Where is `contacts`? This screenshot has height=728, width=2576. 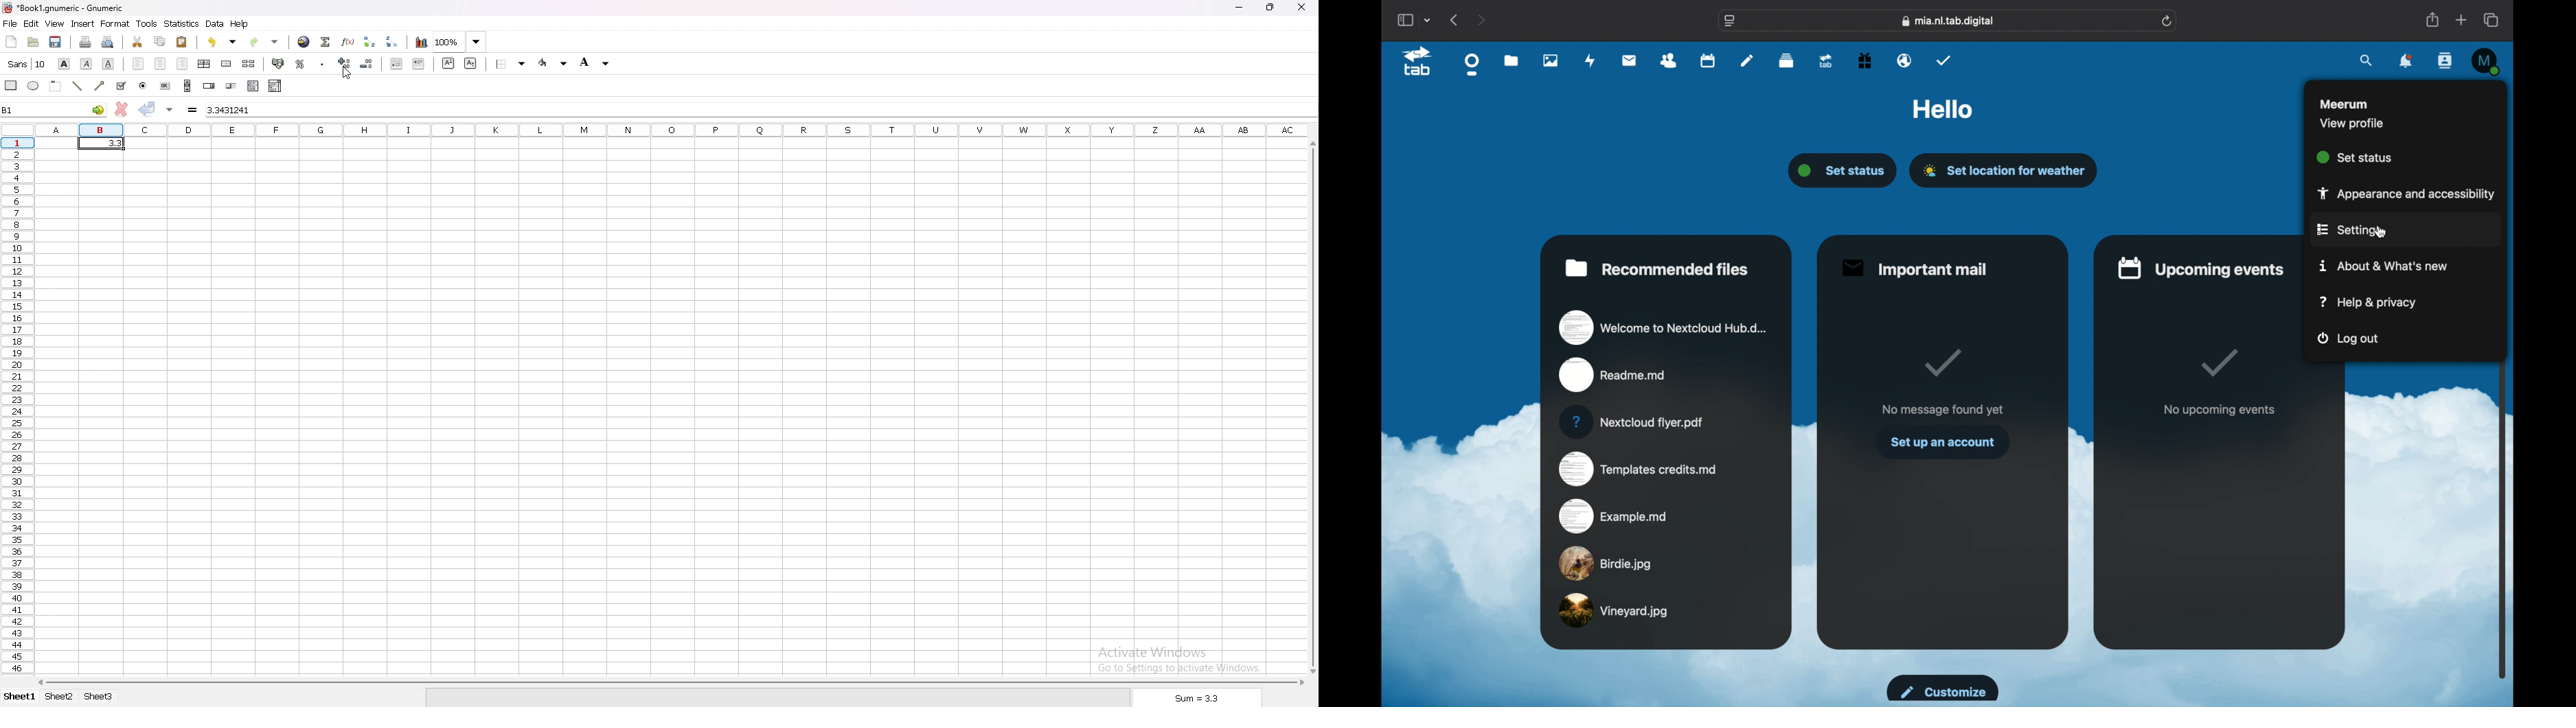 contacts is located at coordinates (2446, 62).